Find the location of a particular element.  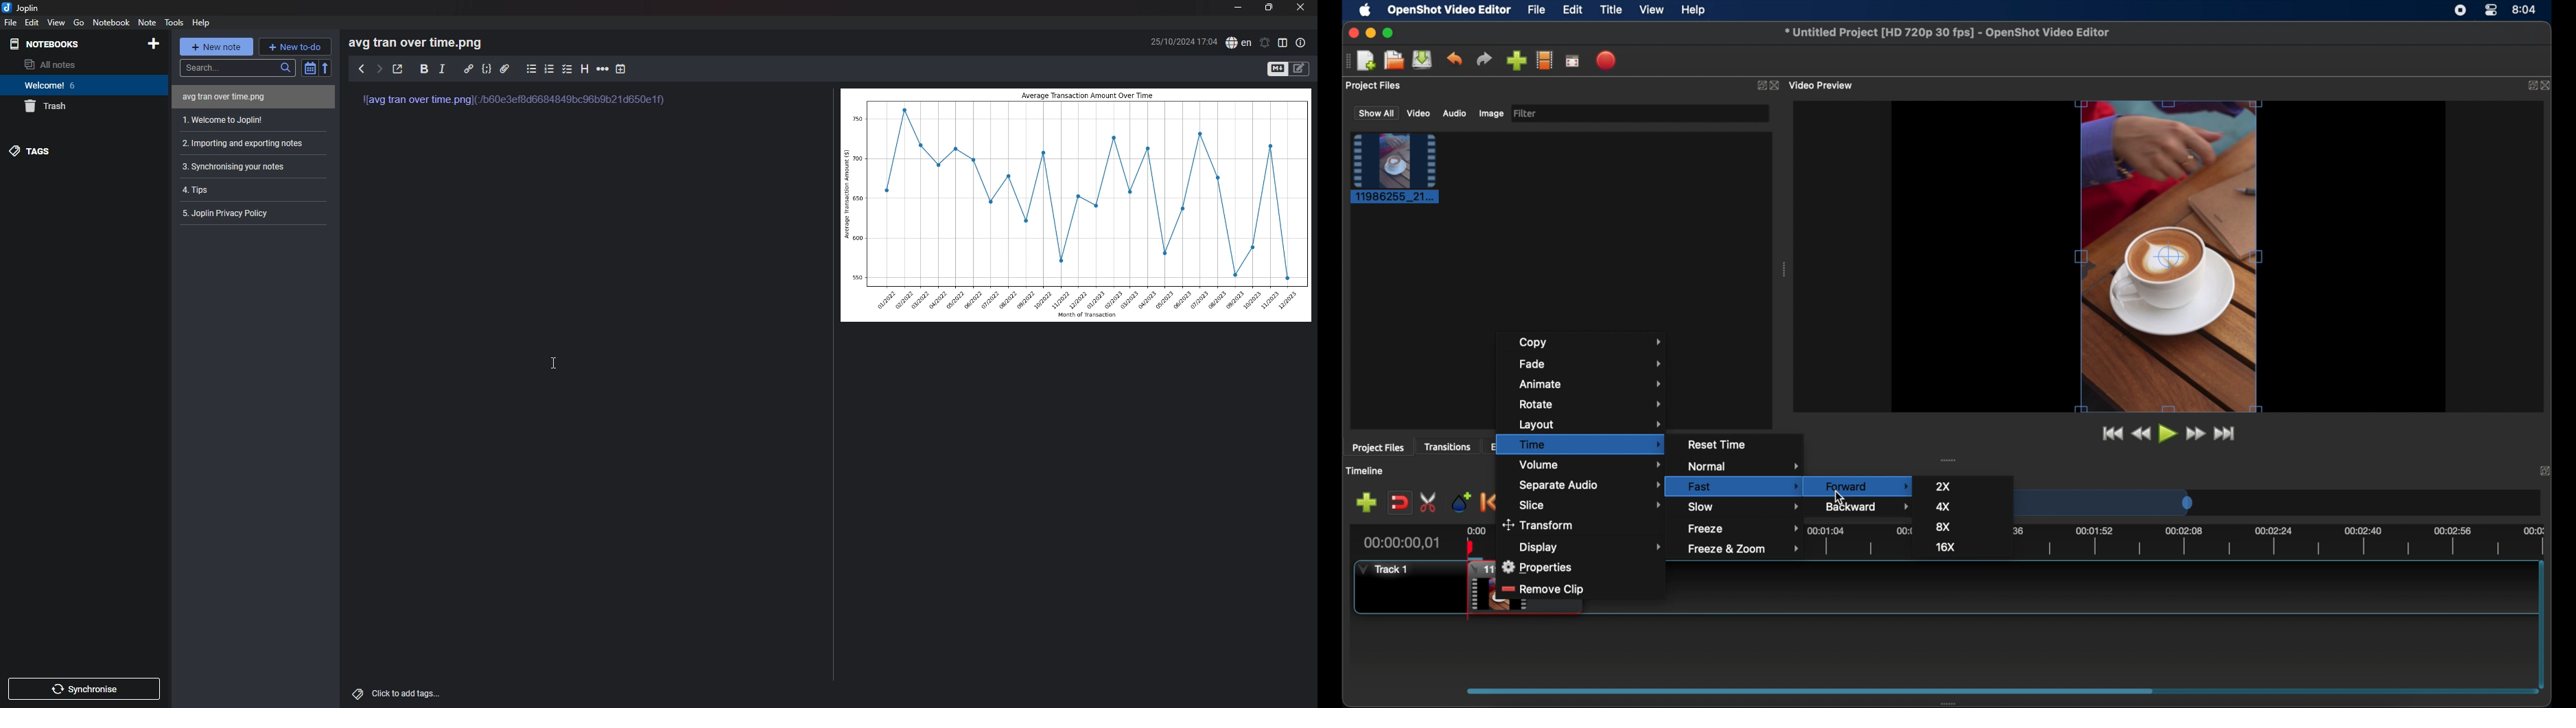

redo is located at coordinates (1484, 58).